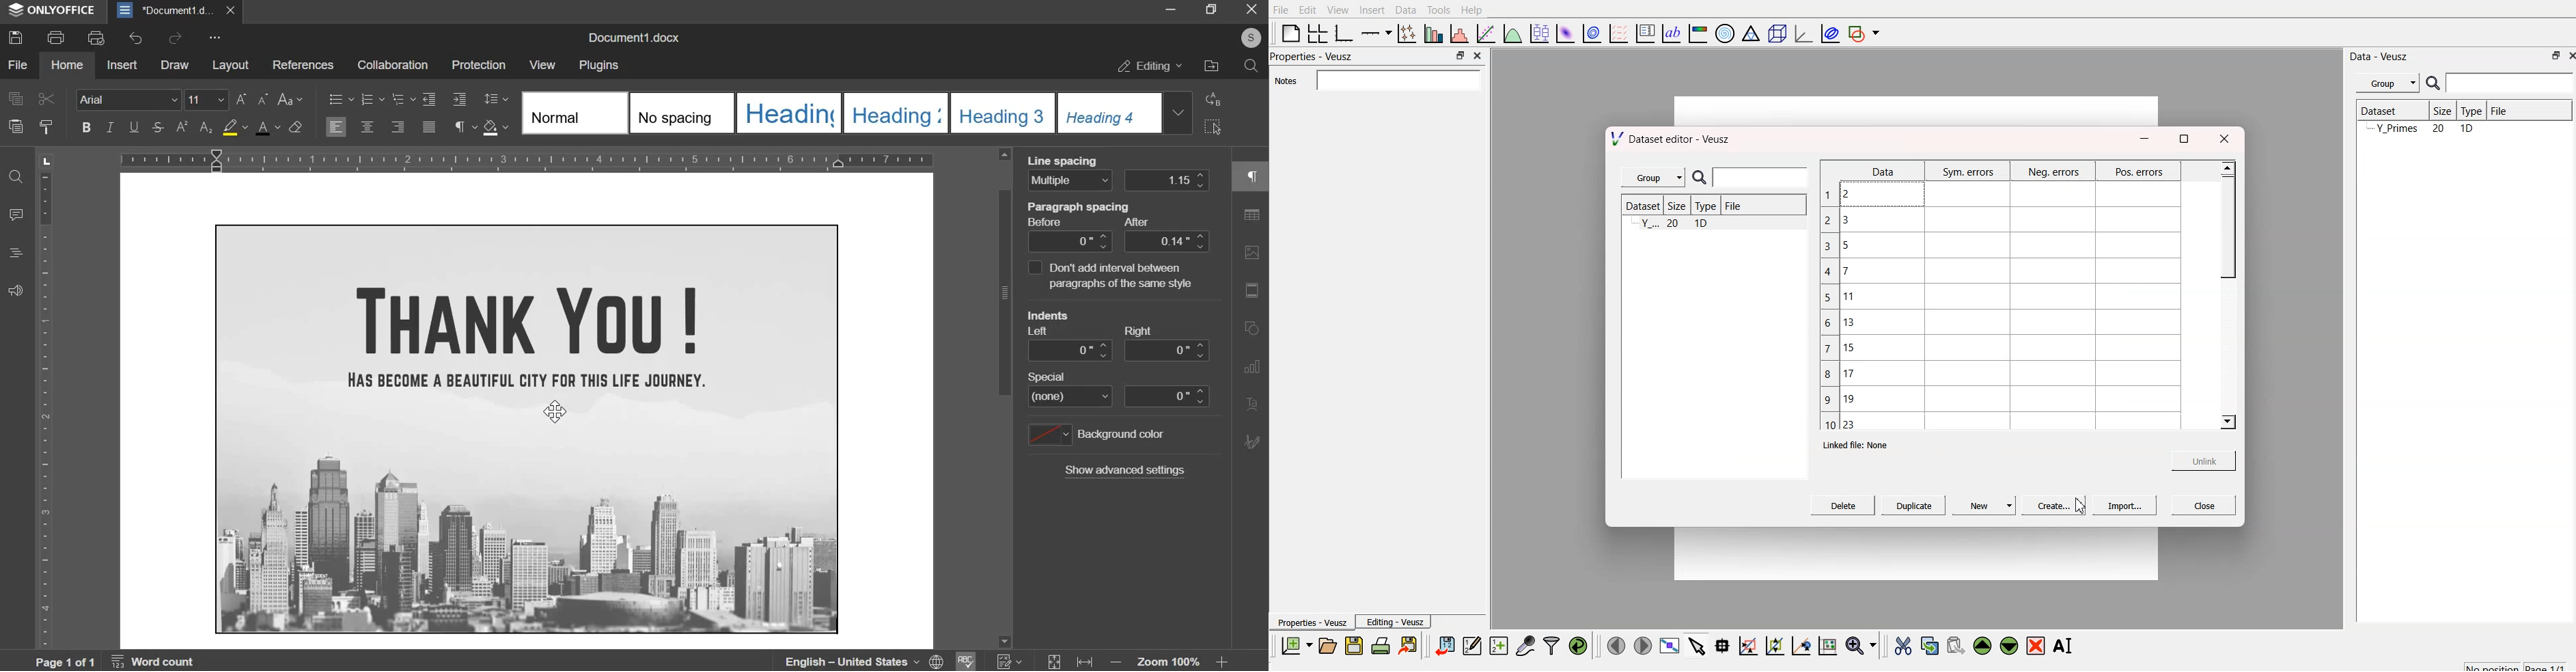  Describe the element at coordinates (2121, 507) in the screenshot. I see `Import...` at that location.